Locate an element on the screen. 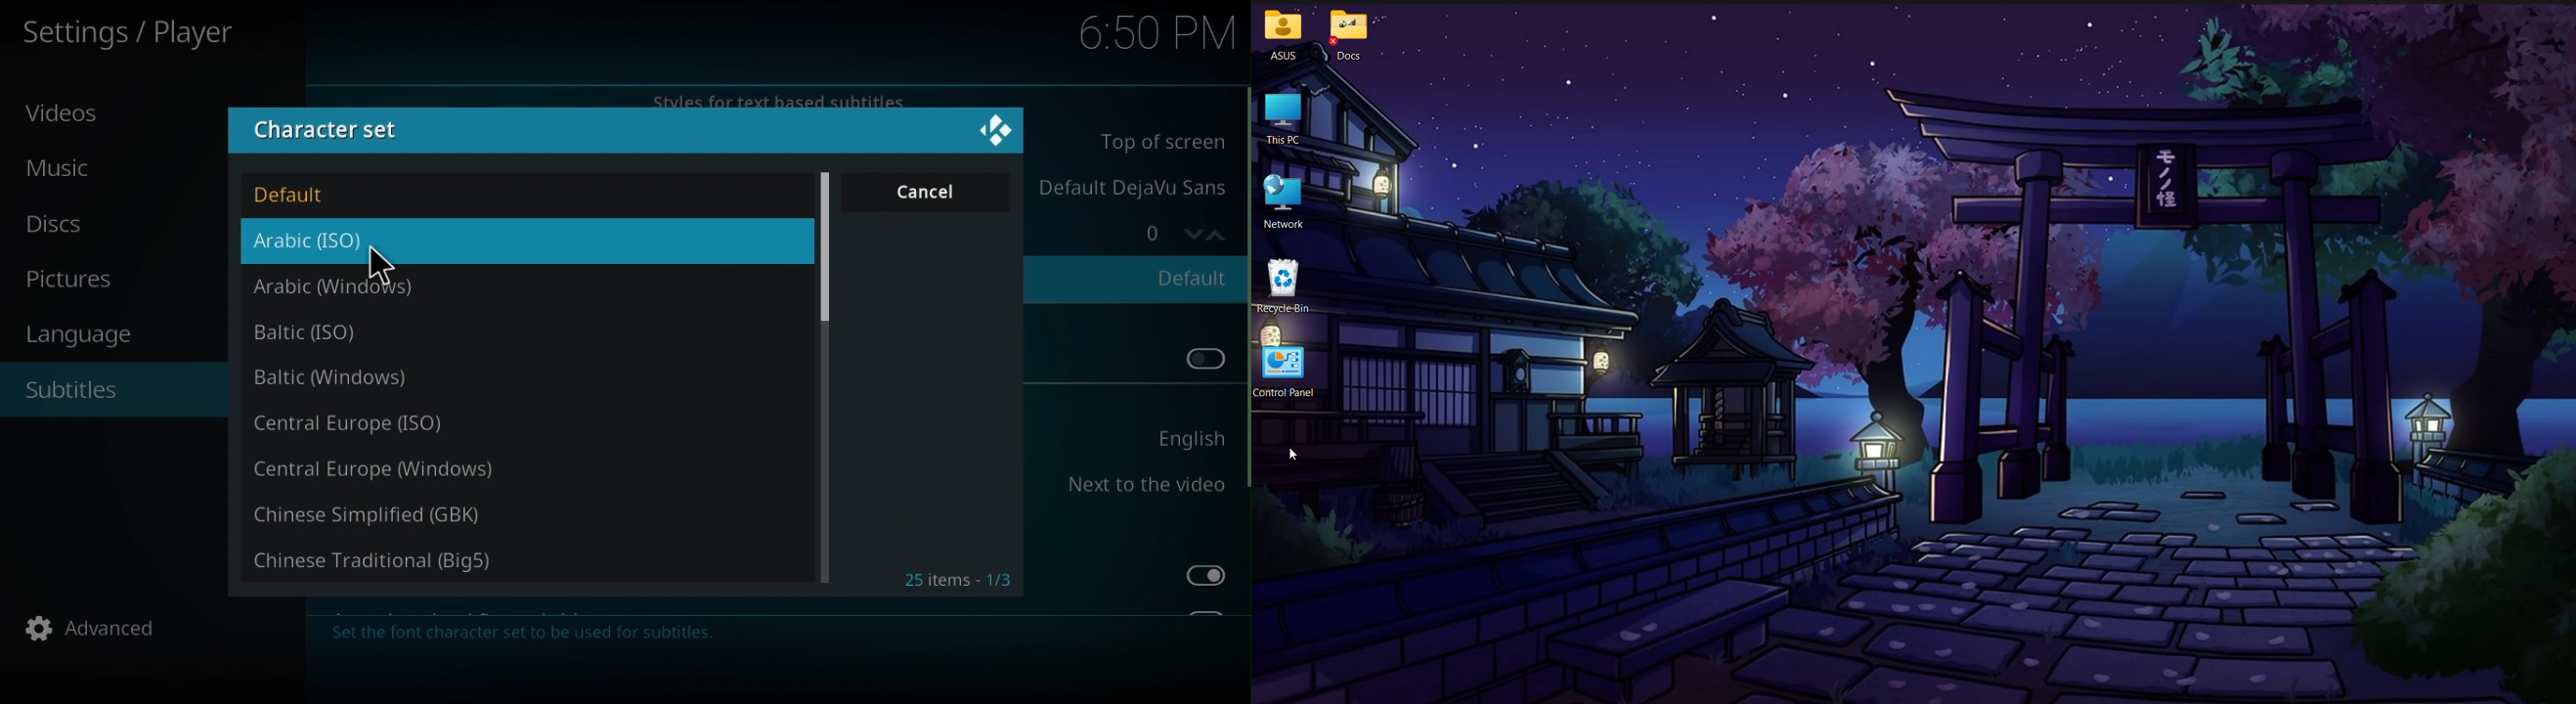 This screenshot has width=2576, height=728. control Panel is located at coordinates (1291, 371).